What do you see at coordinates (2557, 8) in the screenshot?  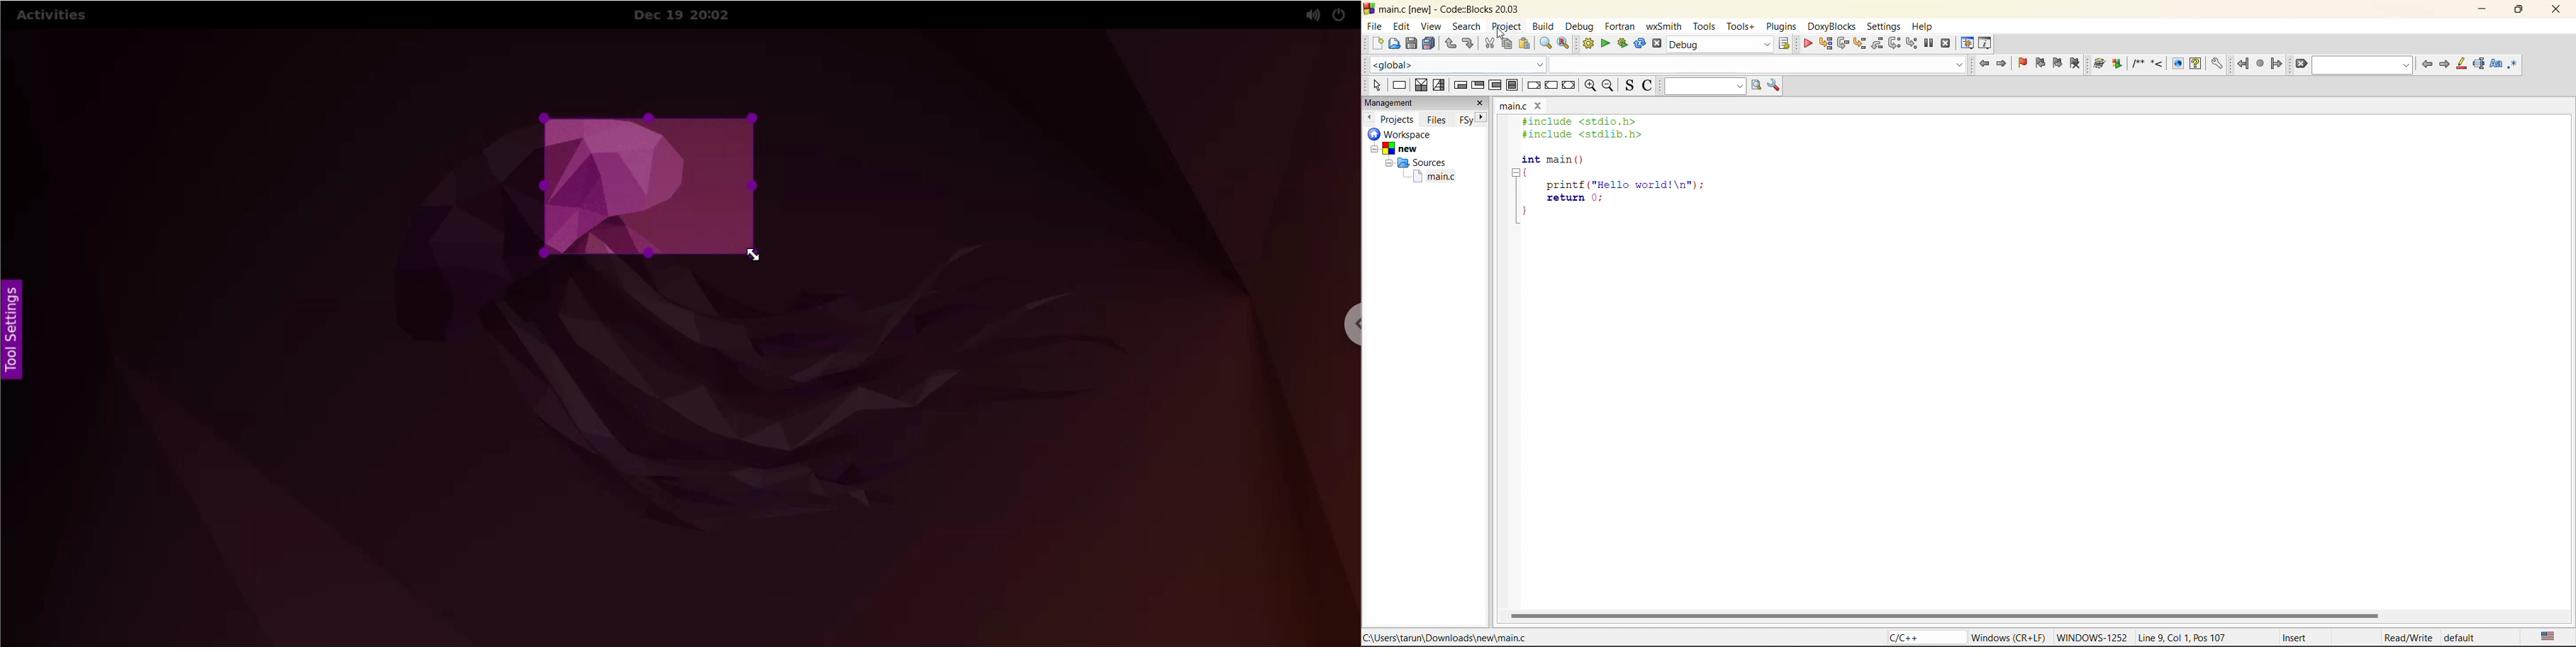 I see `close` at bounding box center [2557, 8].